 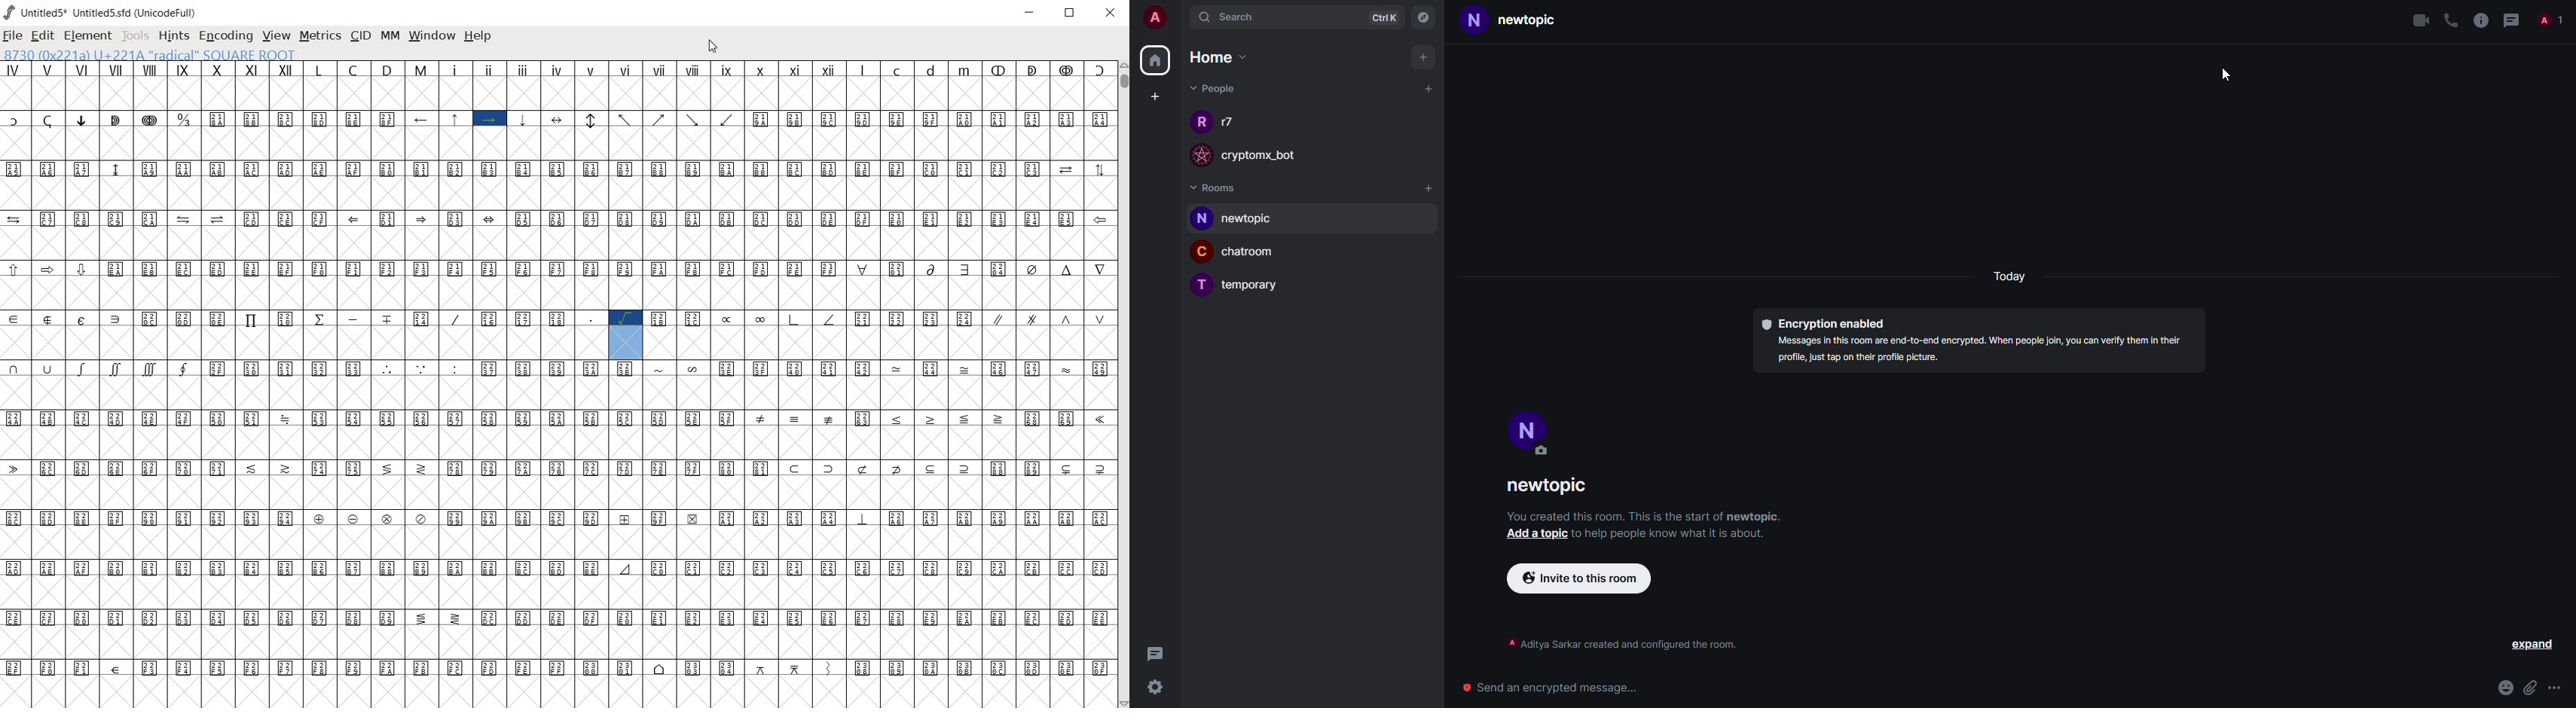 What do you see at coordinates (1231, 121) in the screenshot?
I see `people` at bounding box center [1231, 121].